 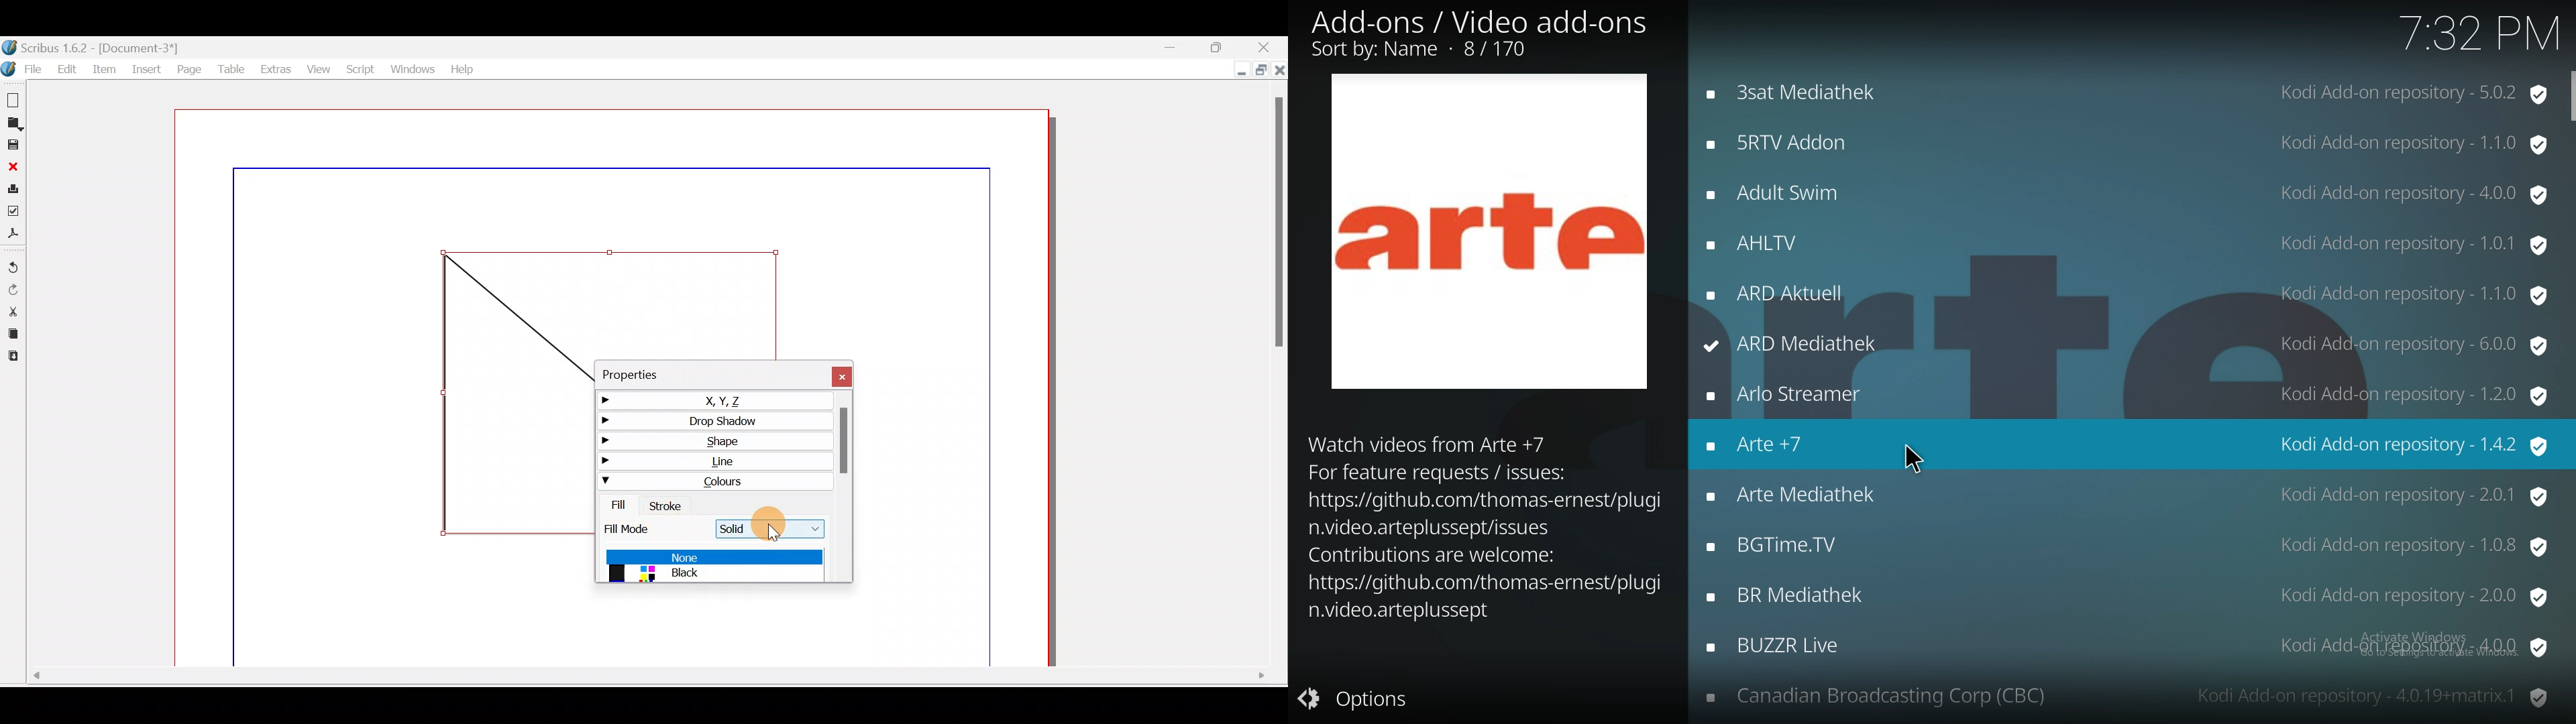 What do you see at coordinates (2131, 442) in the screenshot?
I see `add on` at bounding box center [2131, 442].